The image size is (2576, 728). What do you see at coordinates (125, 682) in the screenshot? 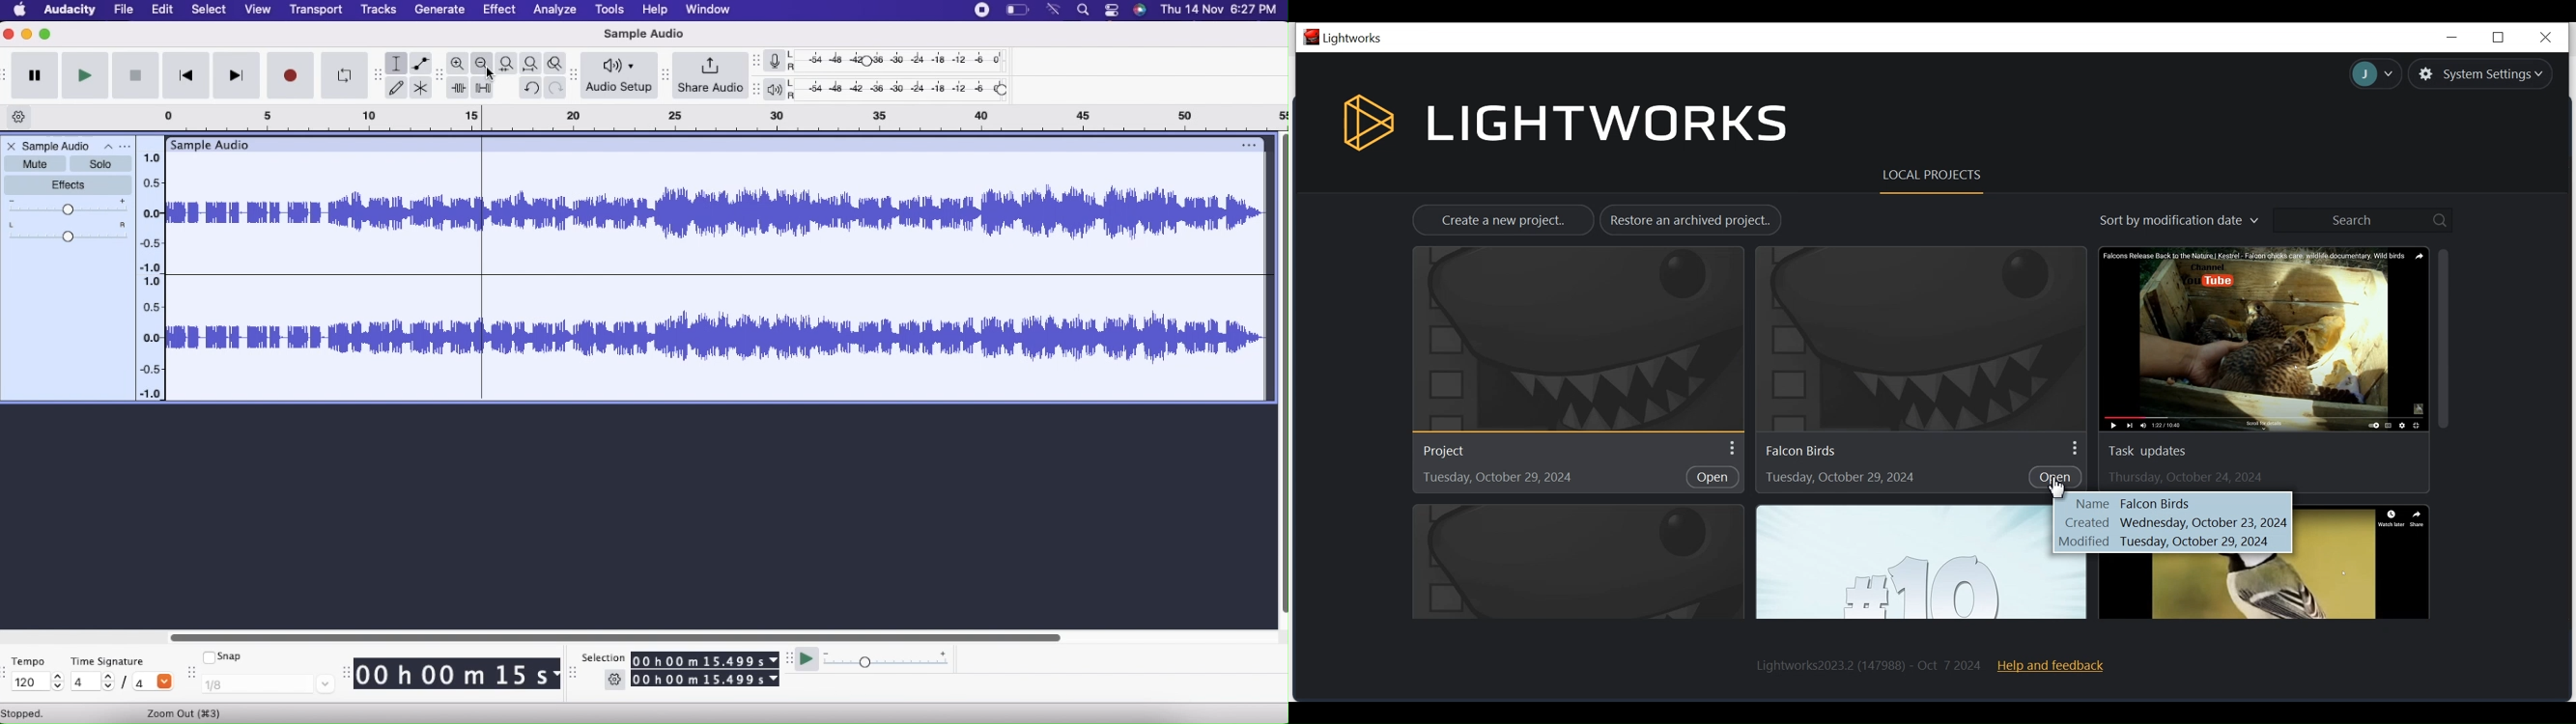
I see `/` at bounding box center [125, 682].